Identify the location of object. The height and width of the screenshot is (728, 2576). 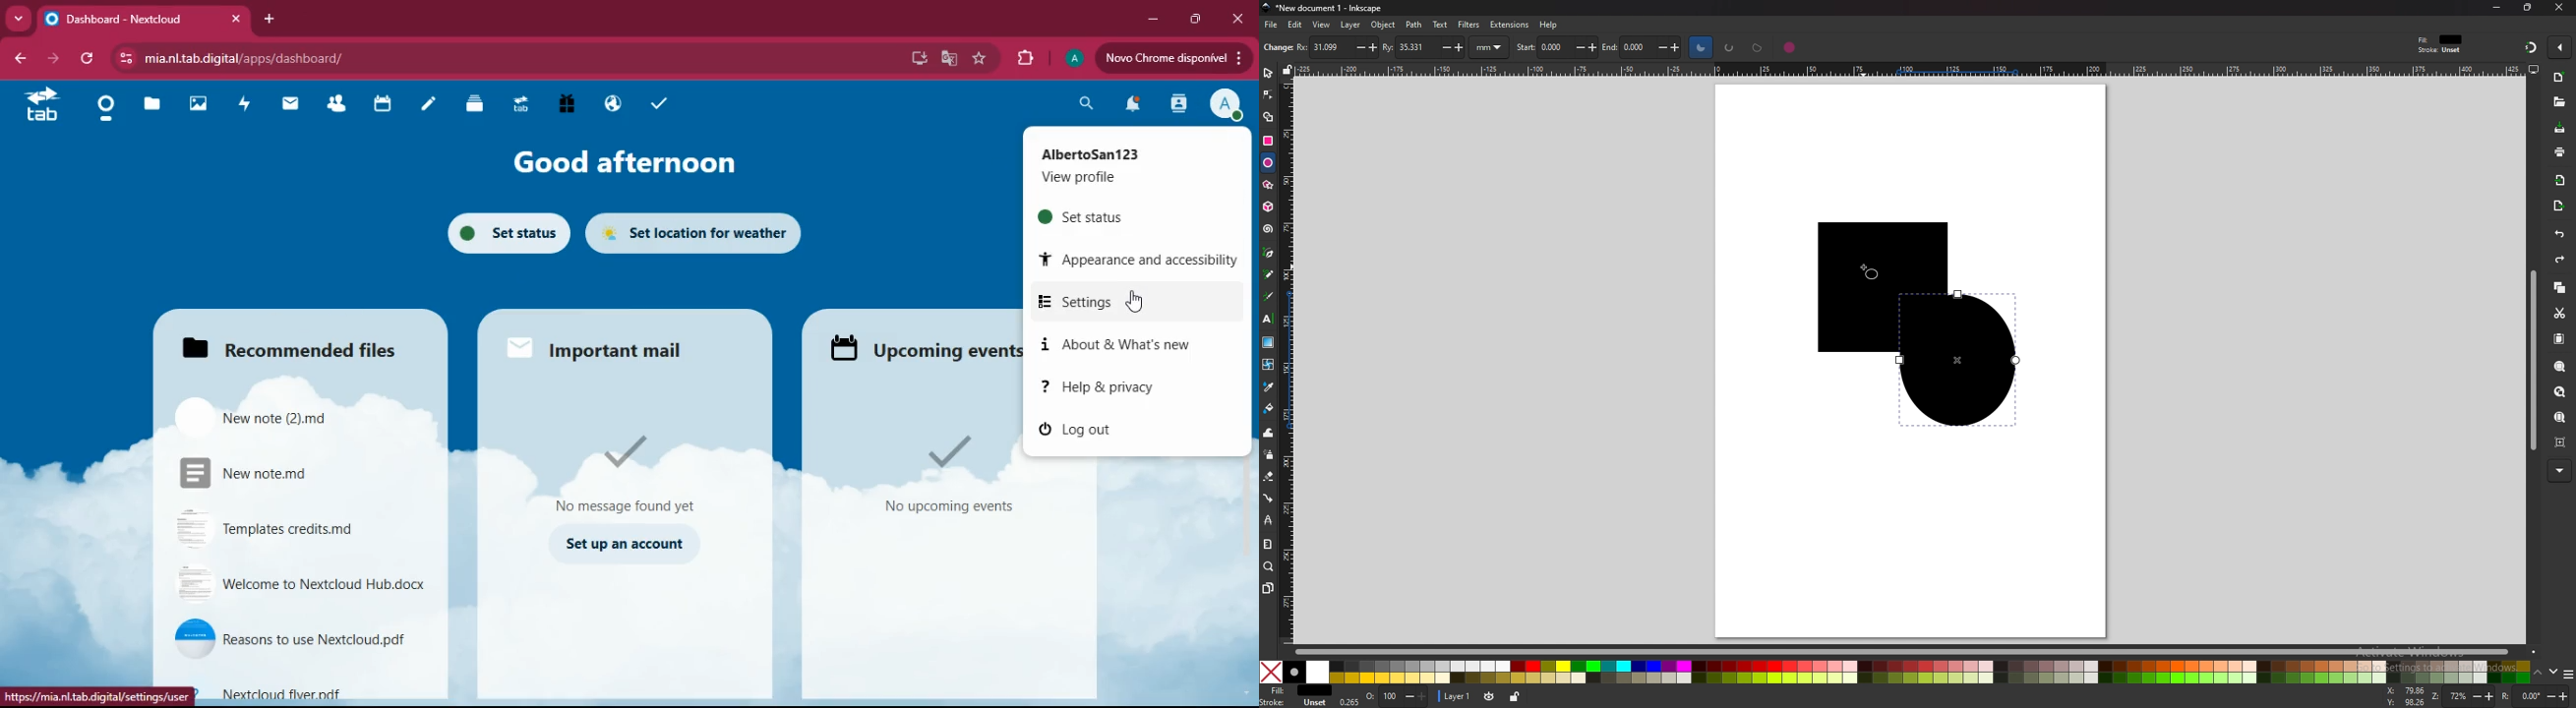
(1383, 25).